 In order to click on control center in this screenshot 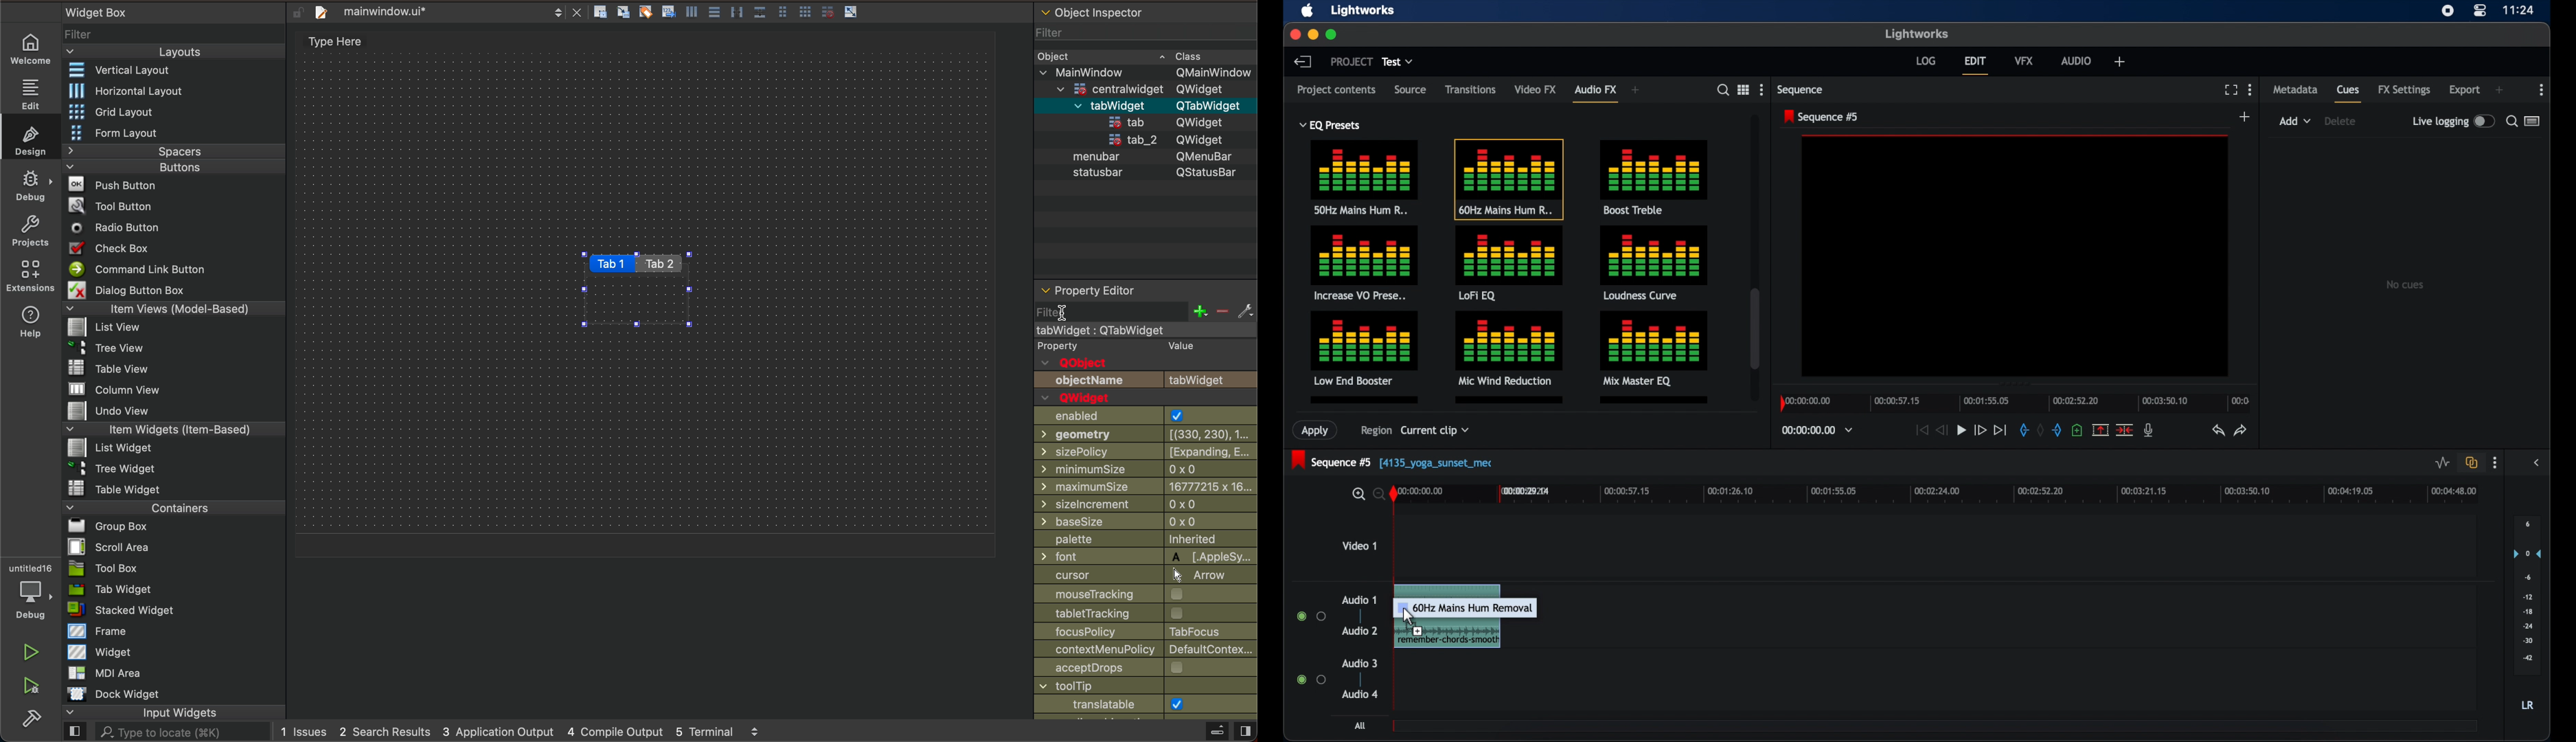, I will do `click(2478, 11)`.